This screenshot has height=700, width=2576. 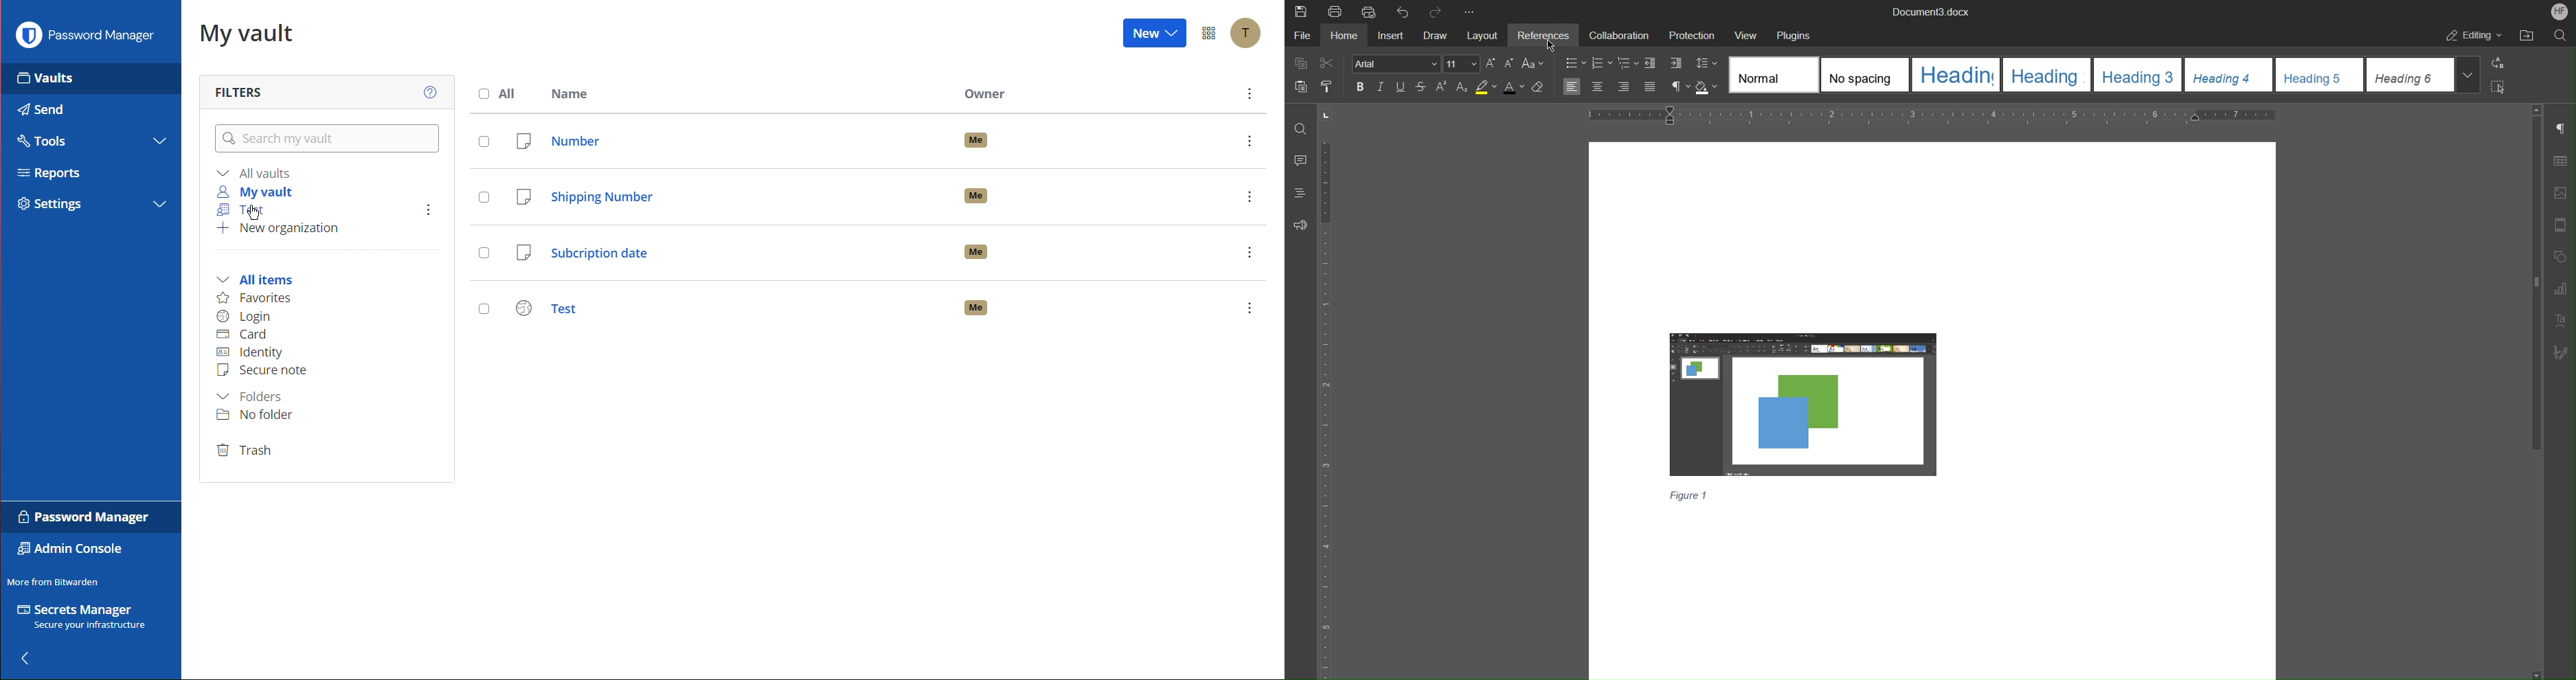 I want to click on Shapes Settings, so click(x=2561, y=259).